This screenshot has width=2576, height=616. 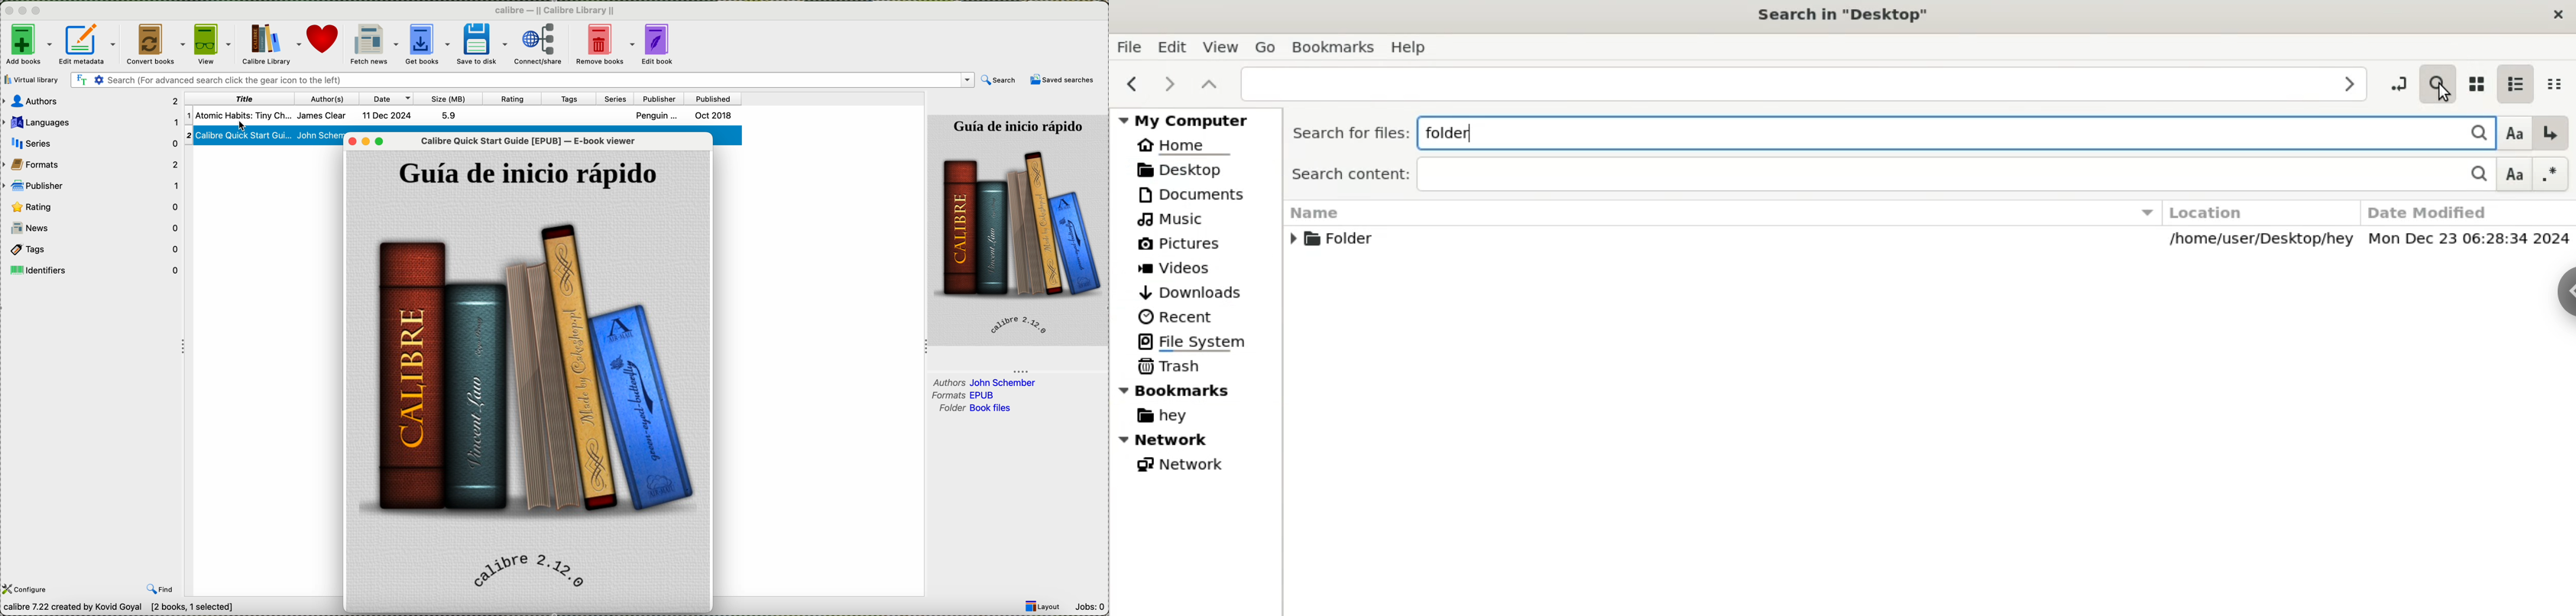 I want to click on Network, so click(x=1196, y=439).